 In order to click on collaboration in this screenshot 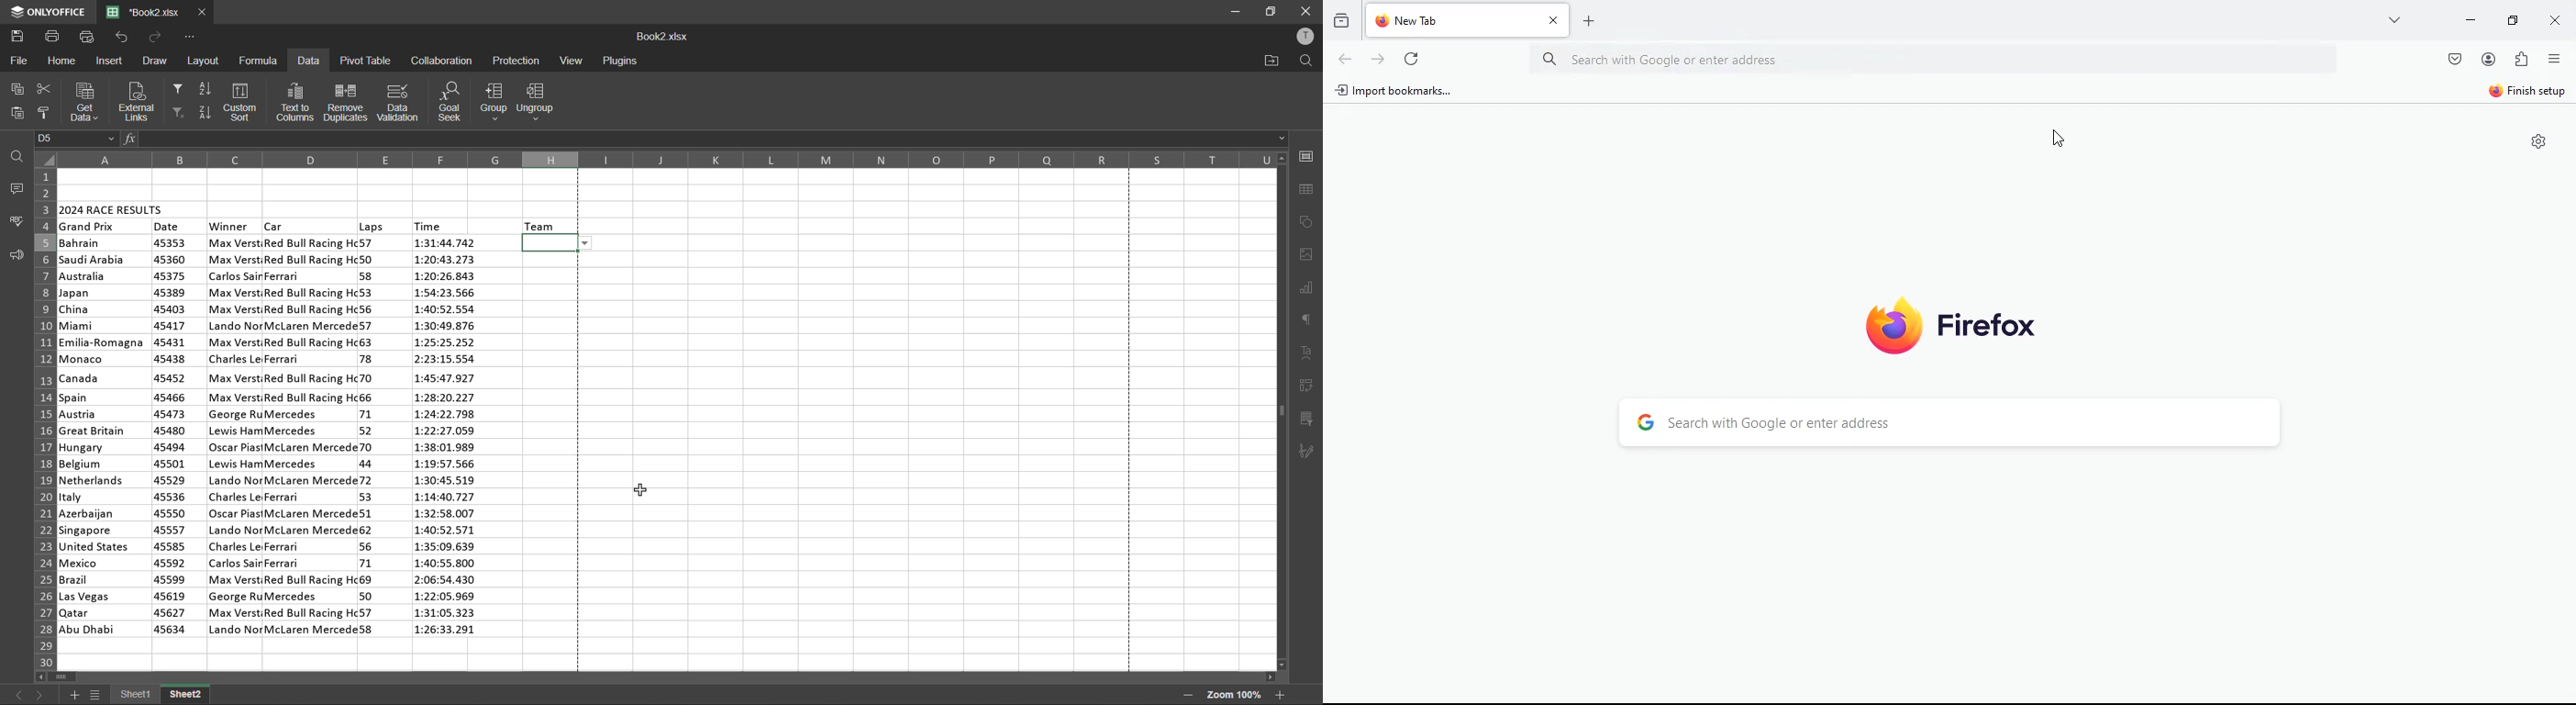, I will do `click(441, 60)`.